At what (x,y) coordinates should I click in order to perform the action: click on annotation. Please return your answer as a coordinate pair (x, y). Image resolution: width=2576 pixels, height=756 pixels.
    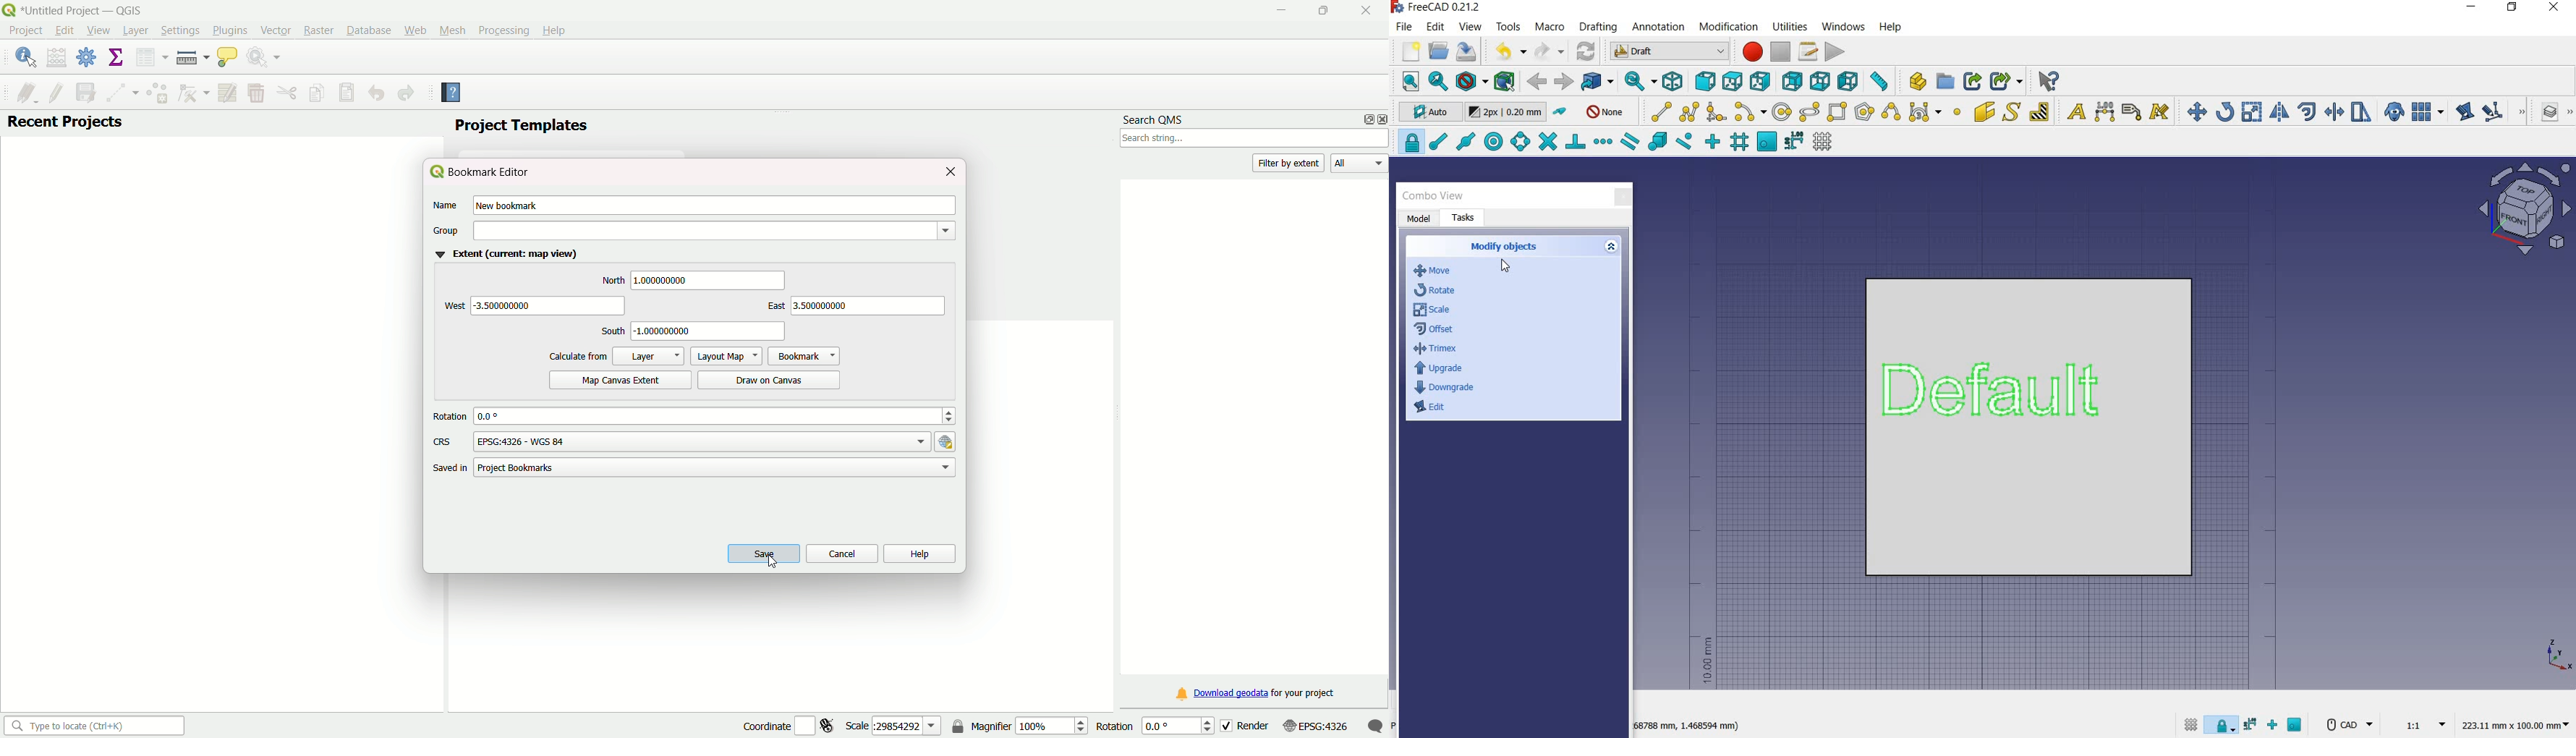
    Looking at the image, I should click on (1660, 28).